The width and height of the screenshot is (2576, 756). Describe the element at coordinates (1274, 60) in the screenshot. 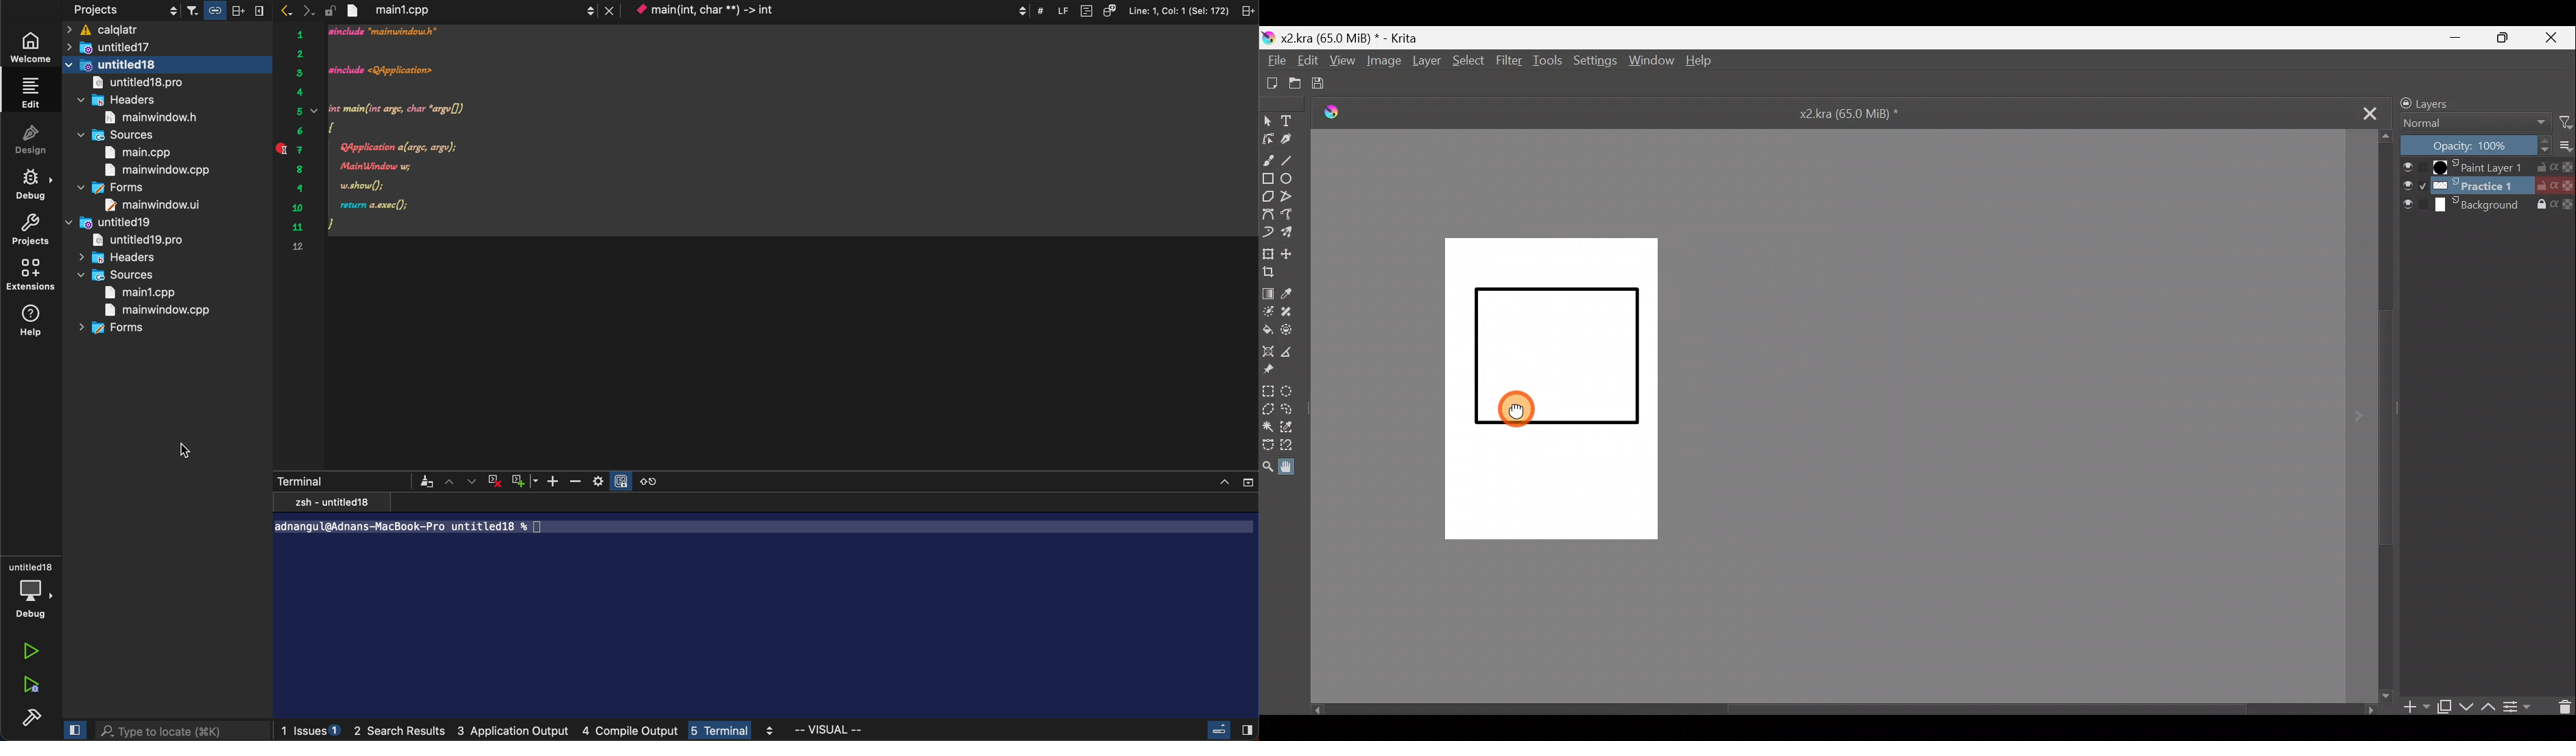

I see `File` at that location.